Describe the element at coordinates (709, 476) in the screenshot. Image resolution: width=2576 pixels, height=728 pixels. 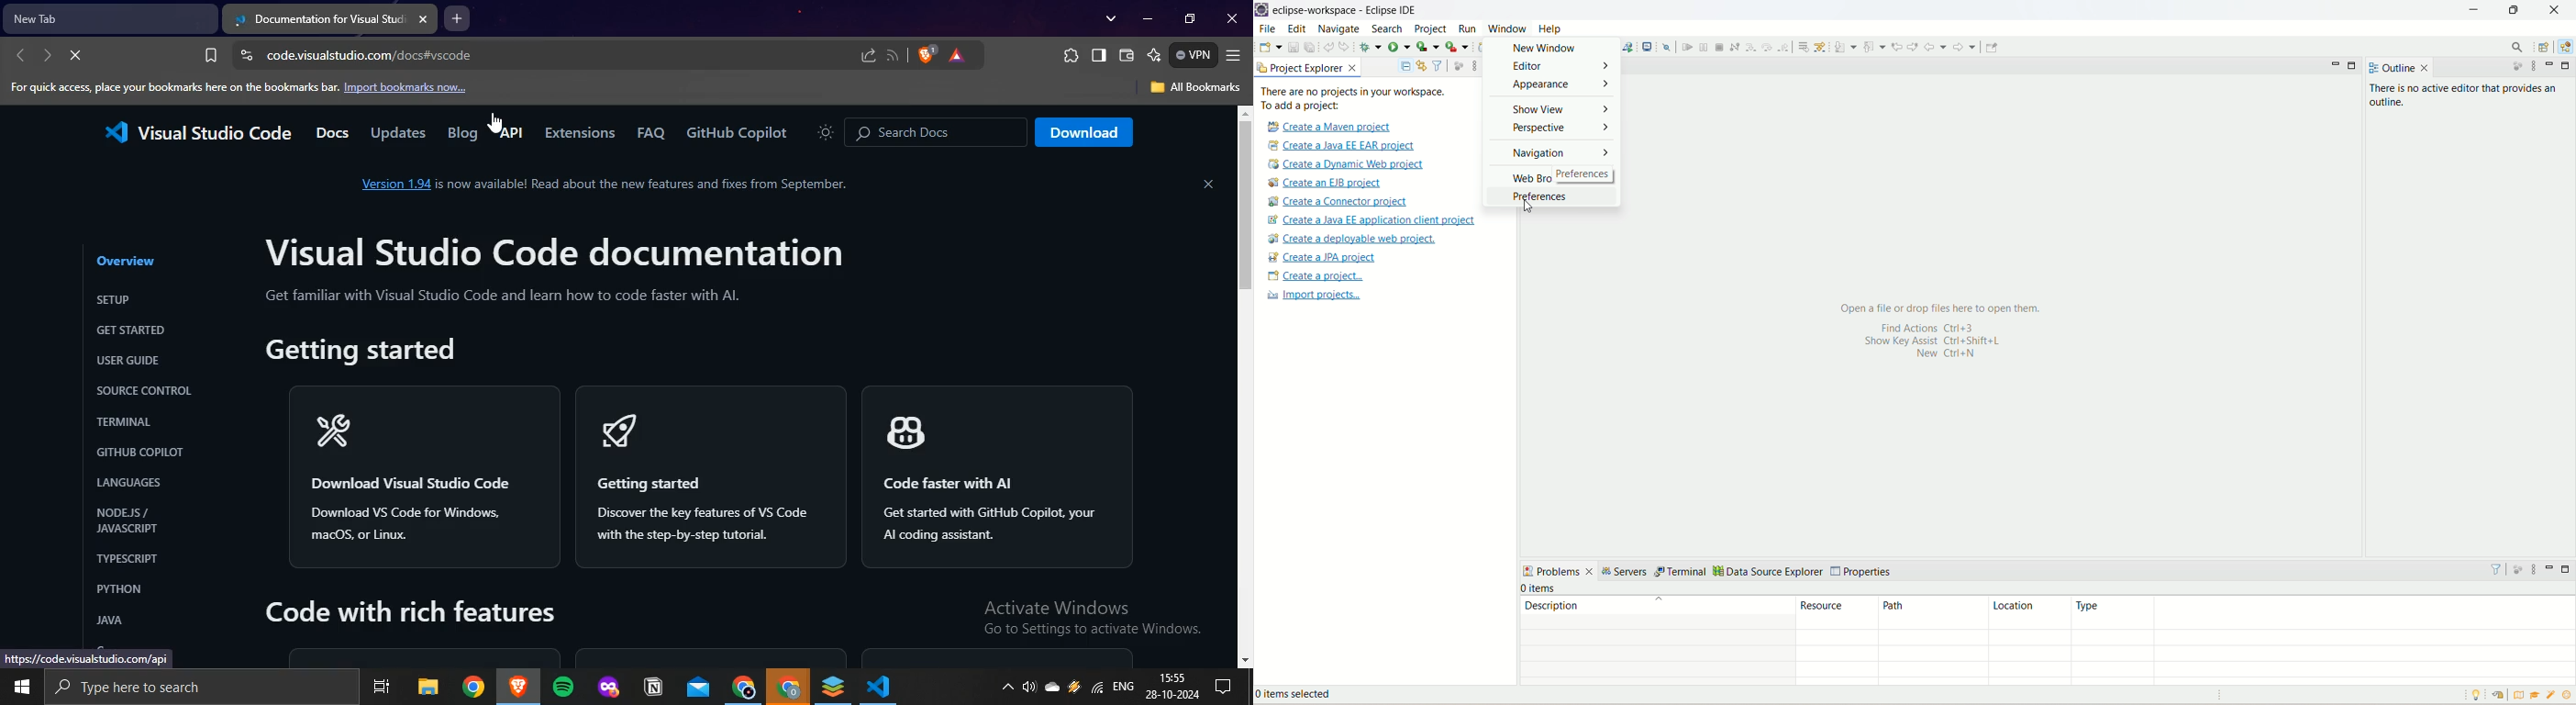
I see `<

Getting started

Discover the key features of VS Code
with the step-by-step tutorial.` at that location.